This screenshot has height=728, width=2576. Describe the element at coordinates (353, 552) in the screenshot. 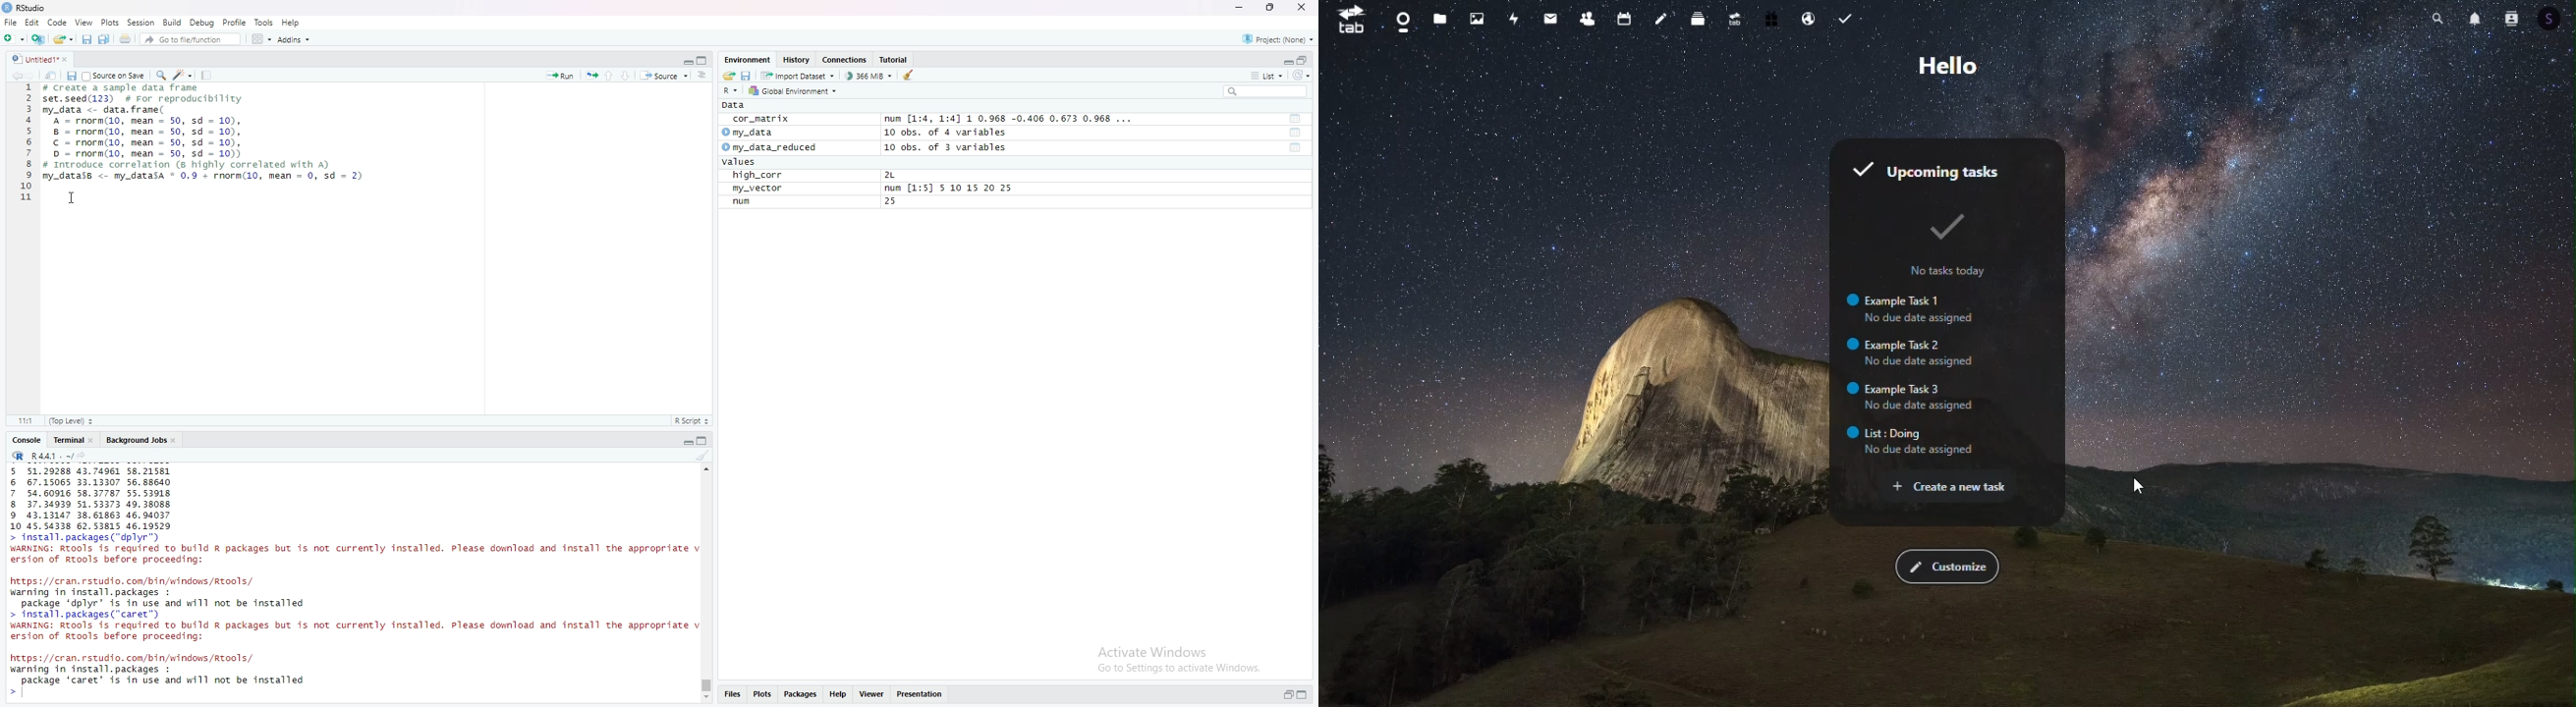

I see `> install.packages( dplyr)
WARNING: Rtools is required to build R packages but is not currently installed. Please download and install the appropriate v
ersion of Rtools before proceeding:` at that location.